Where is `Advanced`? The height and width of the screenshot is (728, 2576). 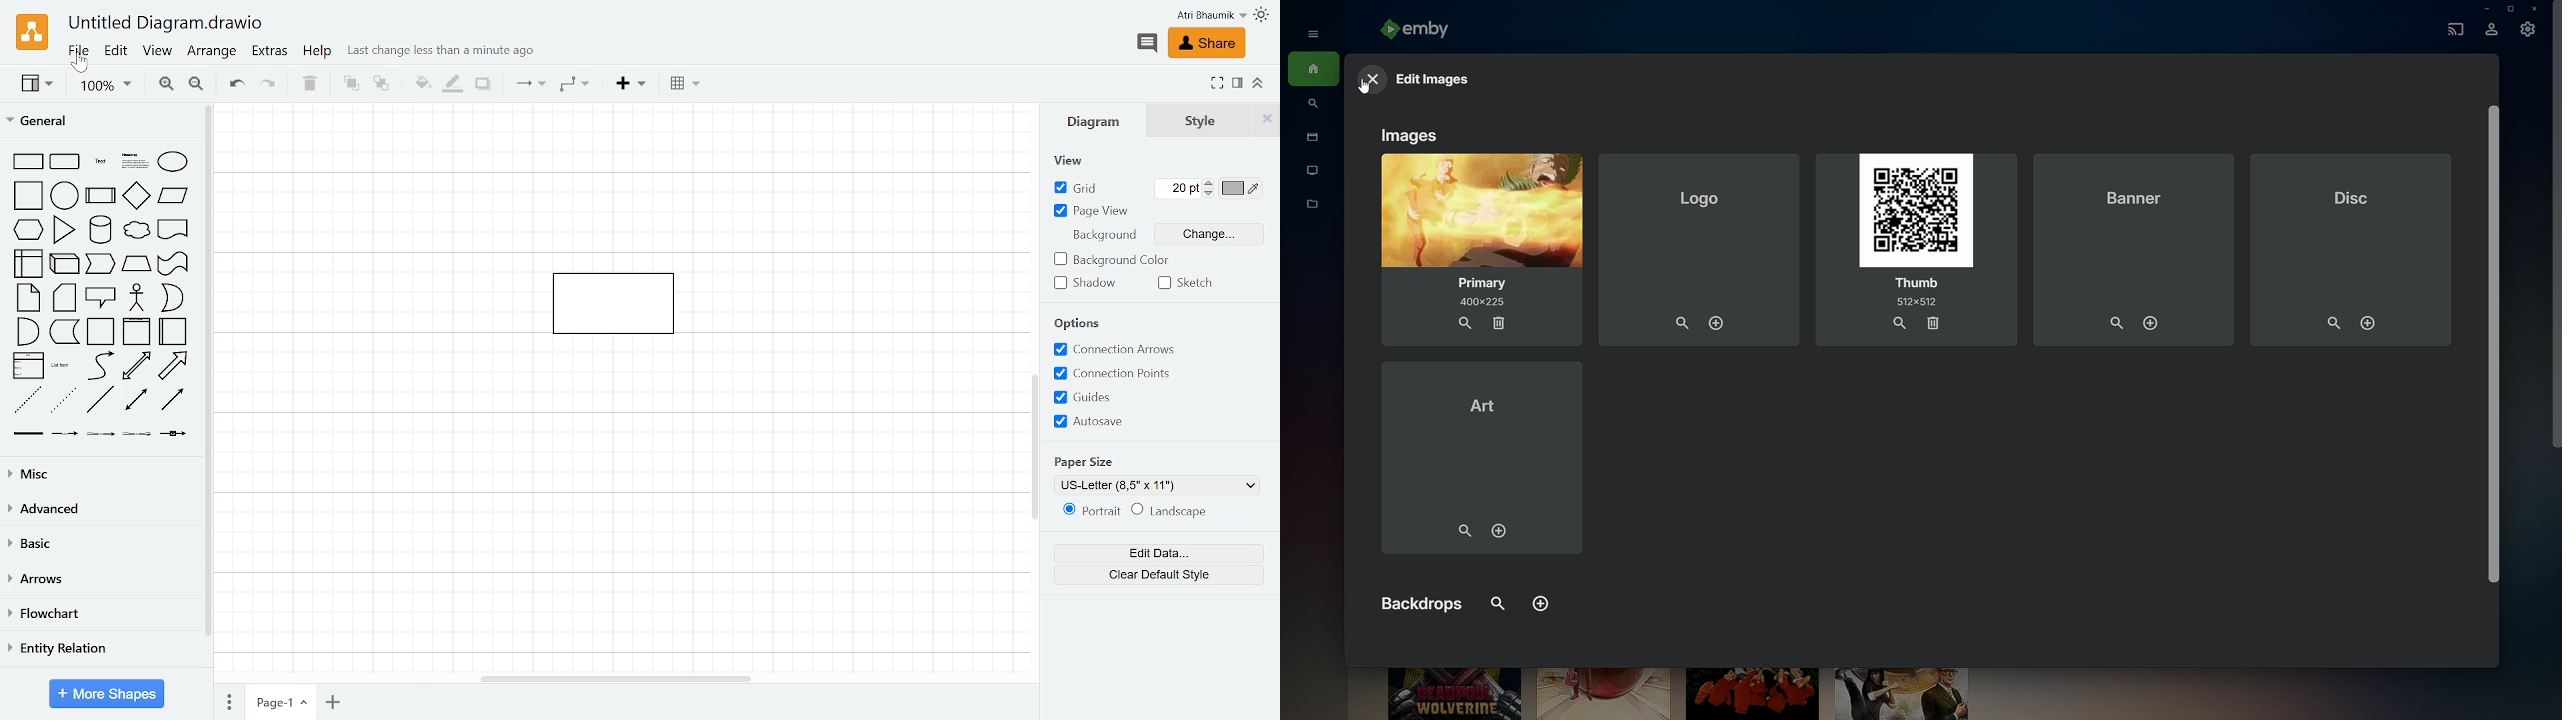 Advanced is located at coordinates (101, 509).